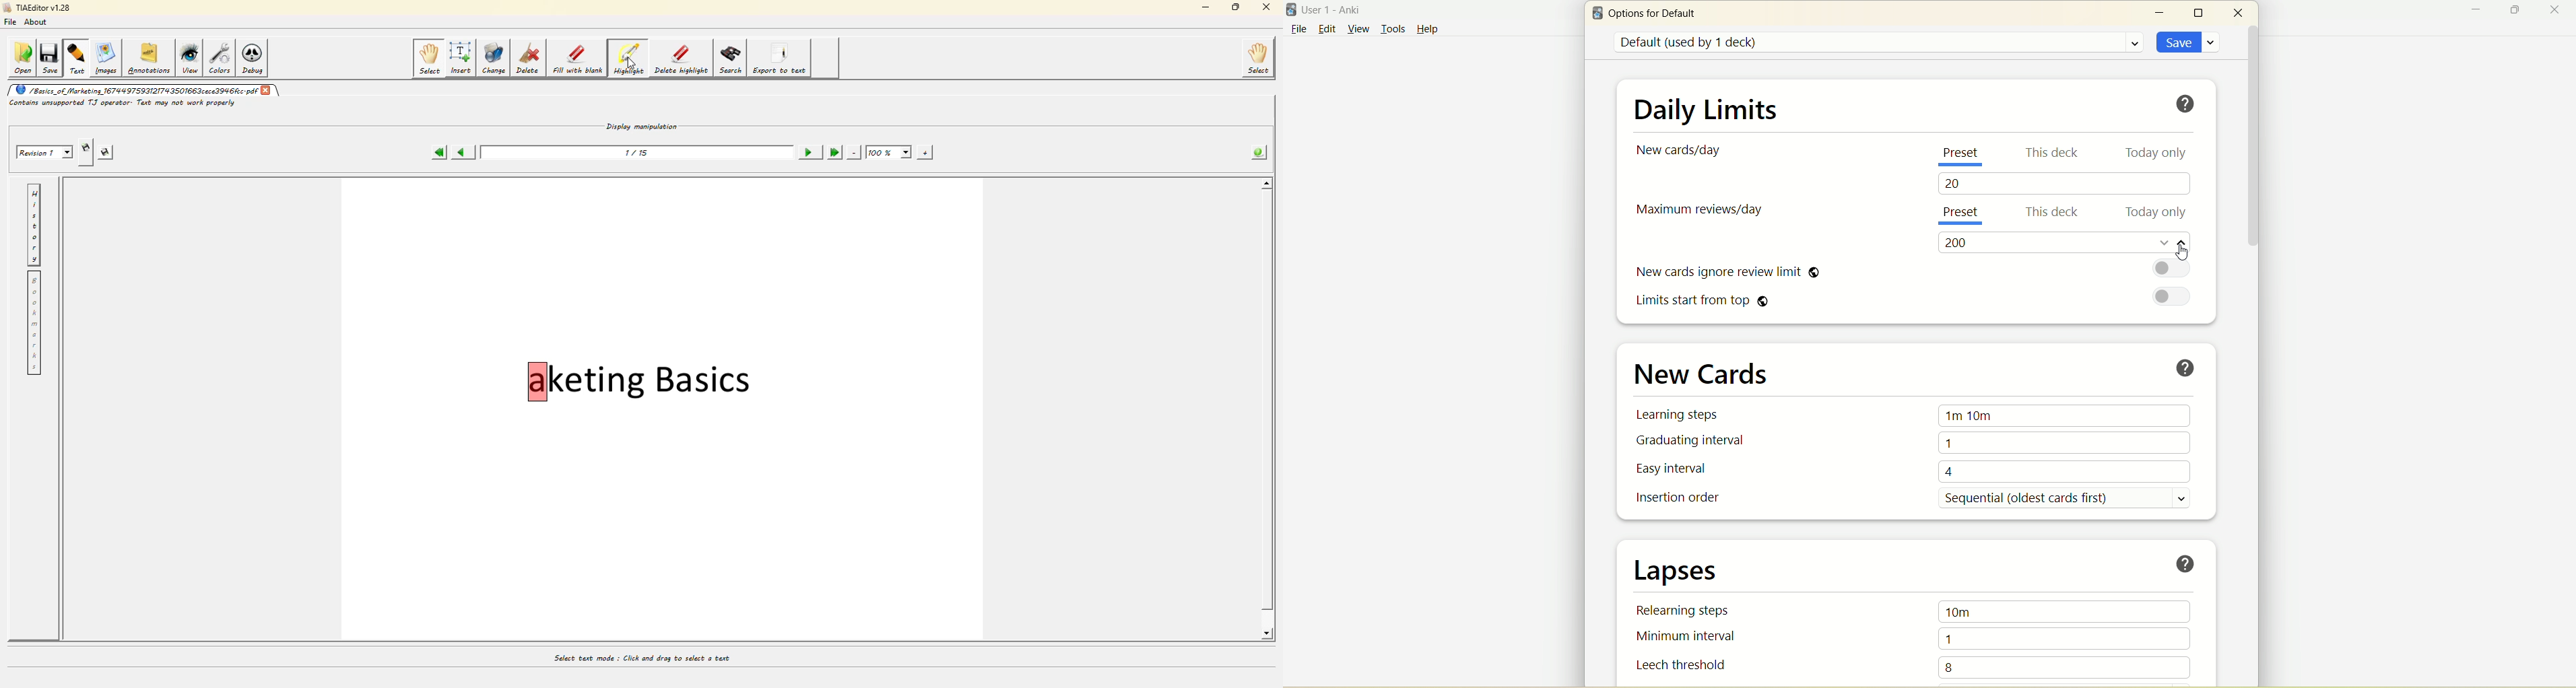 The height and width of the screenshot is (700, 2576). I want to click on view, so click(1358, 30).